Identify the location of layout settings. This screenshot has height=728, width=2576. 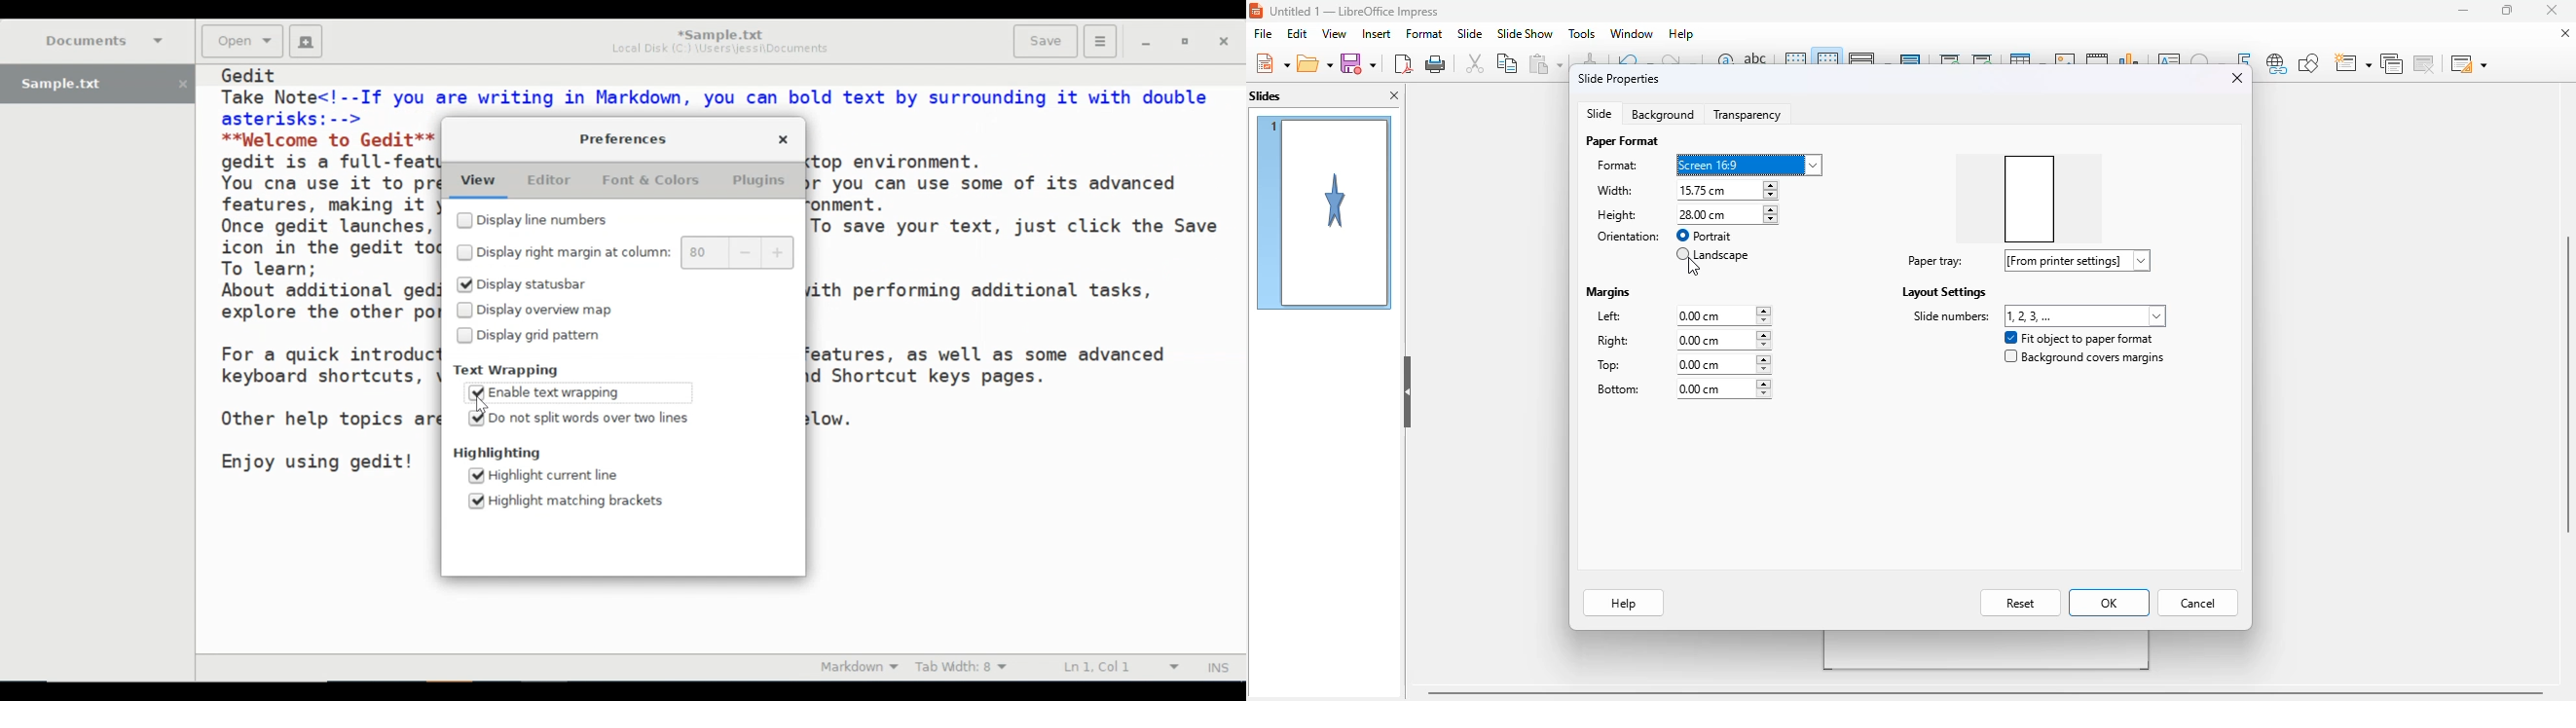
(1943, 292).